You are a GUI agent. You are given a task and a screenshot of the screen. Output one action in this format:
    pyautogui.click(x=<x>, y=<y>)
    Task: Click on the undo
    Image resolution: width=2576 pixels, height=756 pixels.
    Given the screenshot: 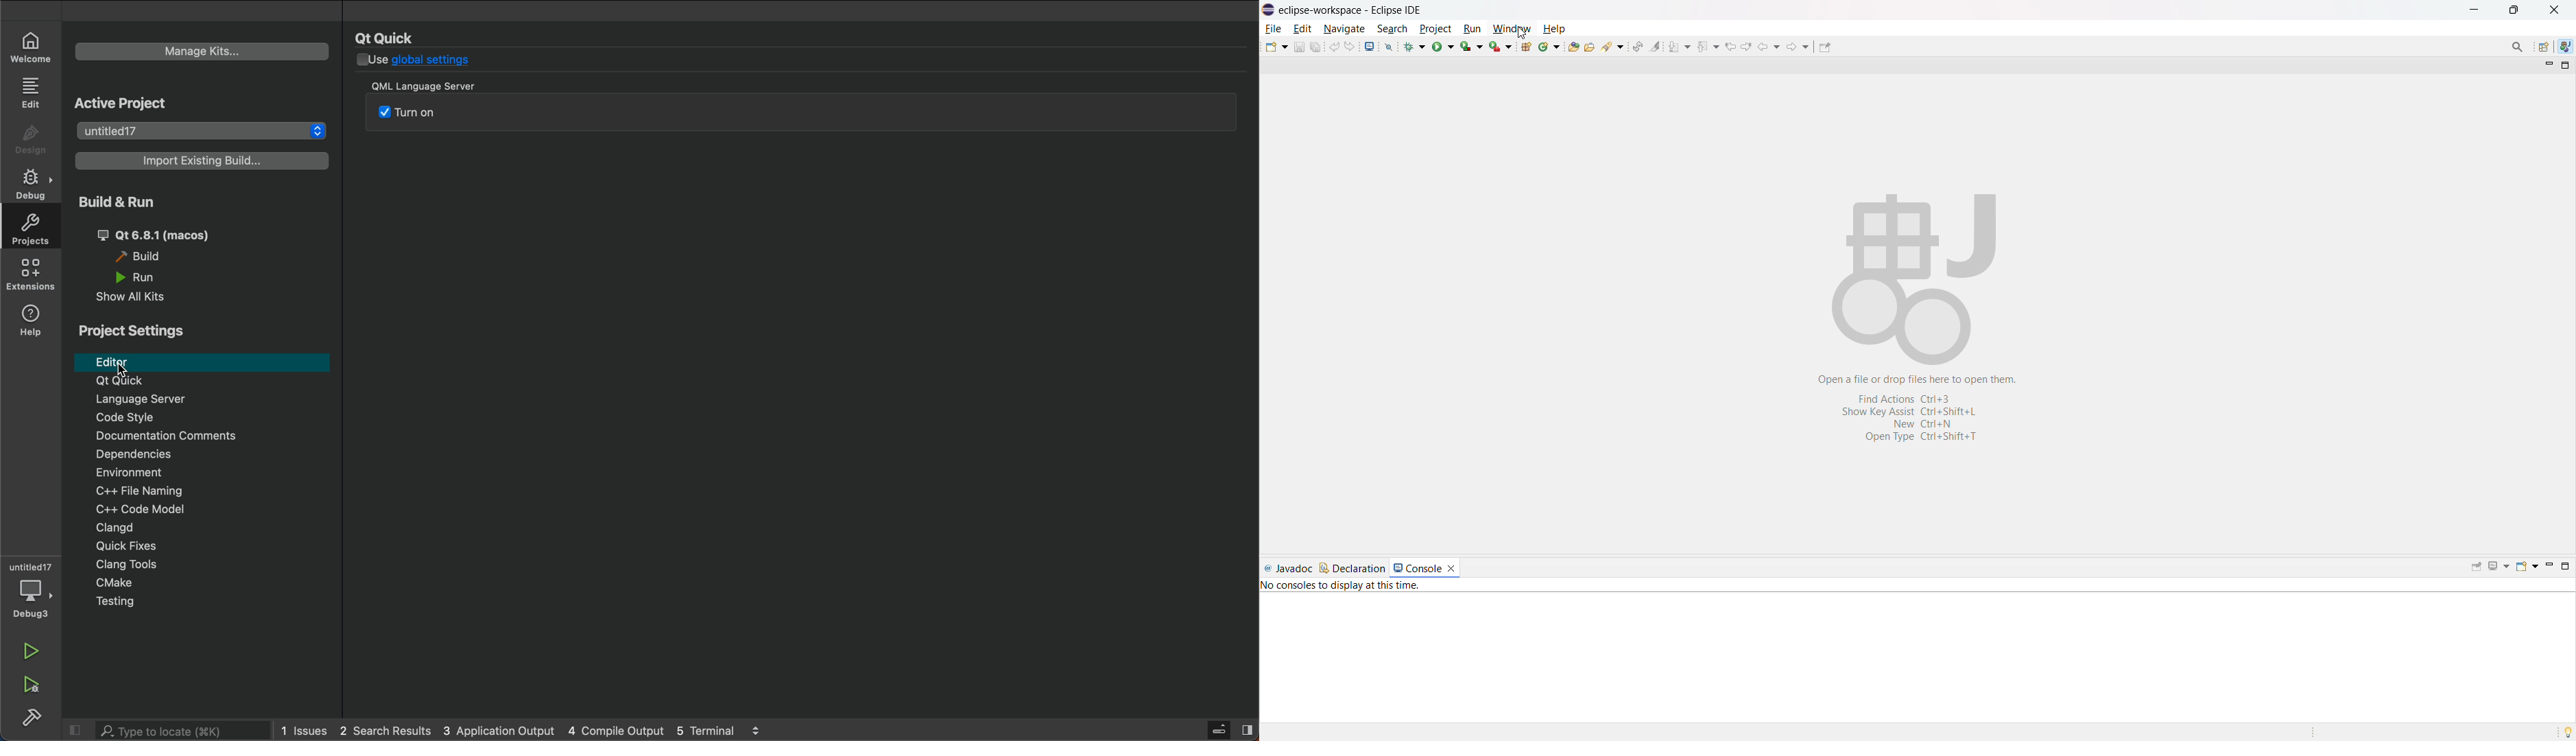 What is the action you would take?
    pyautogui.click(x=1333, y=47)
    